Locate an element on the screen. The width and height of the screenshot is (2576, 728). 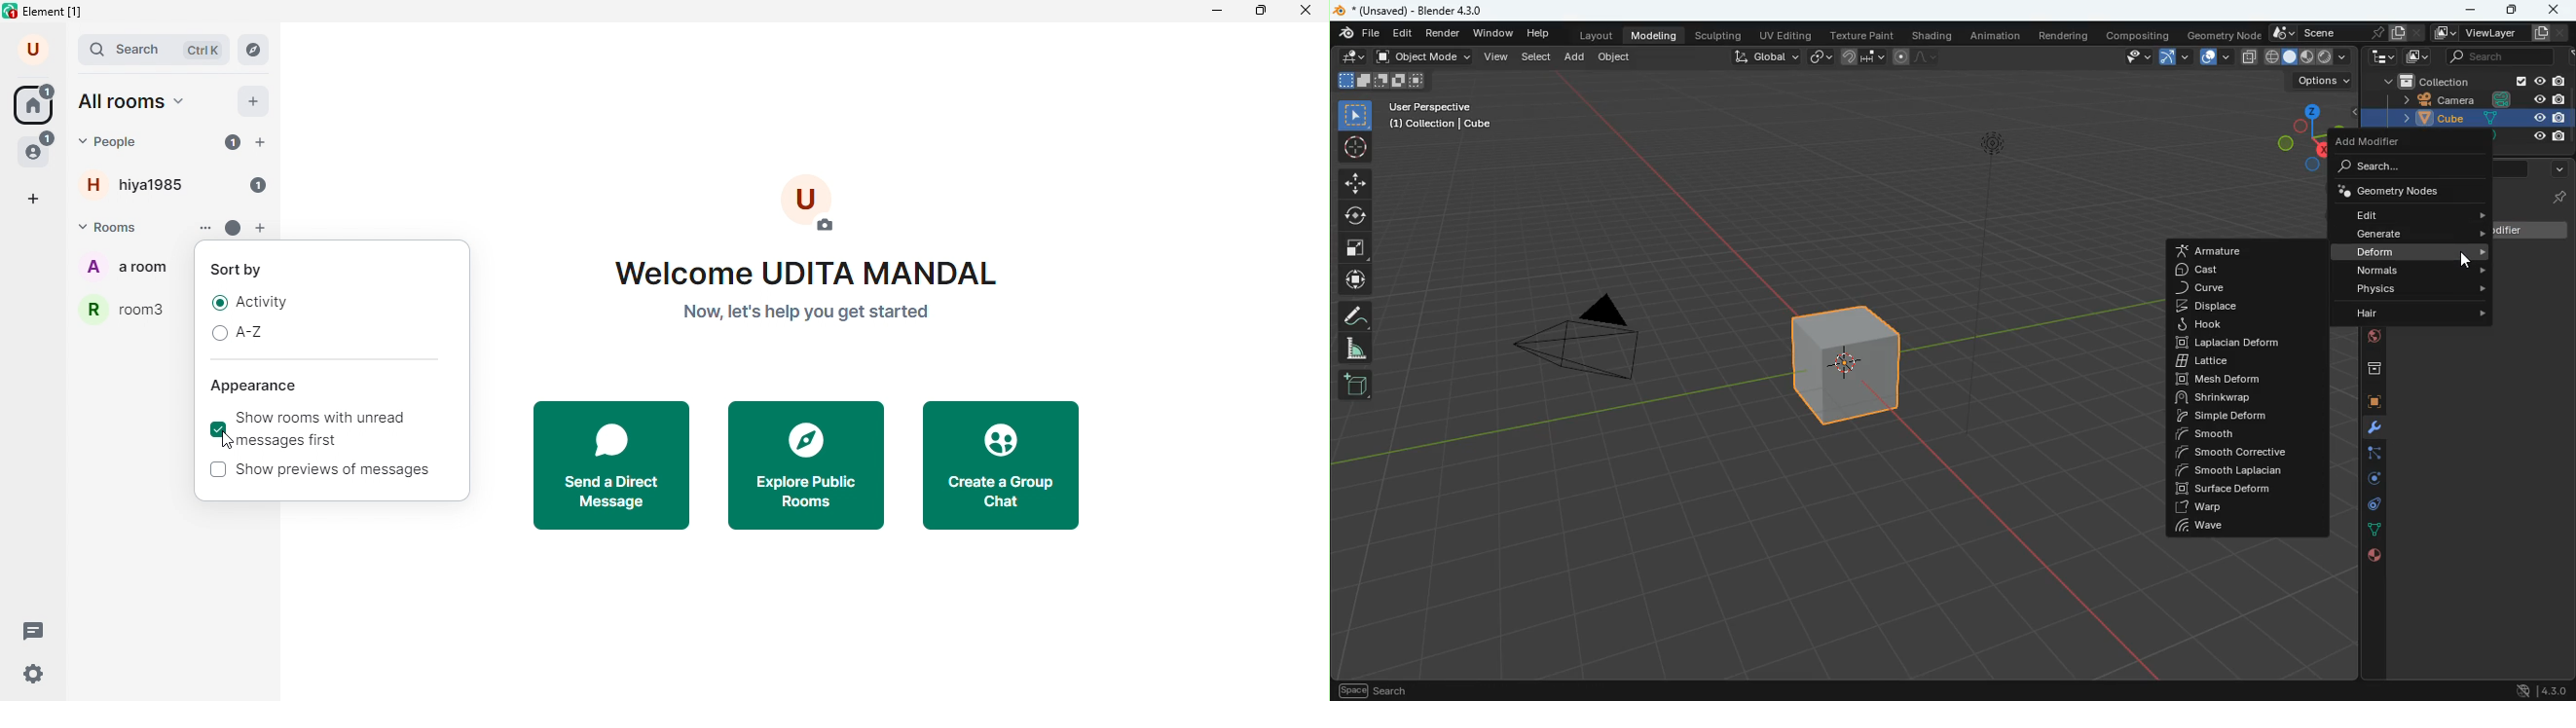
cursor is located at coordinates (2472, 261).